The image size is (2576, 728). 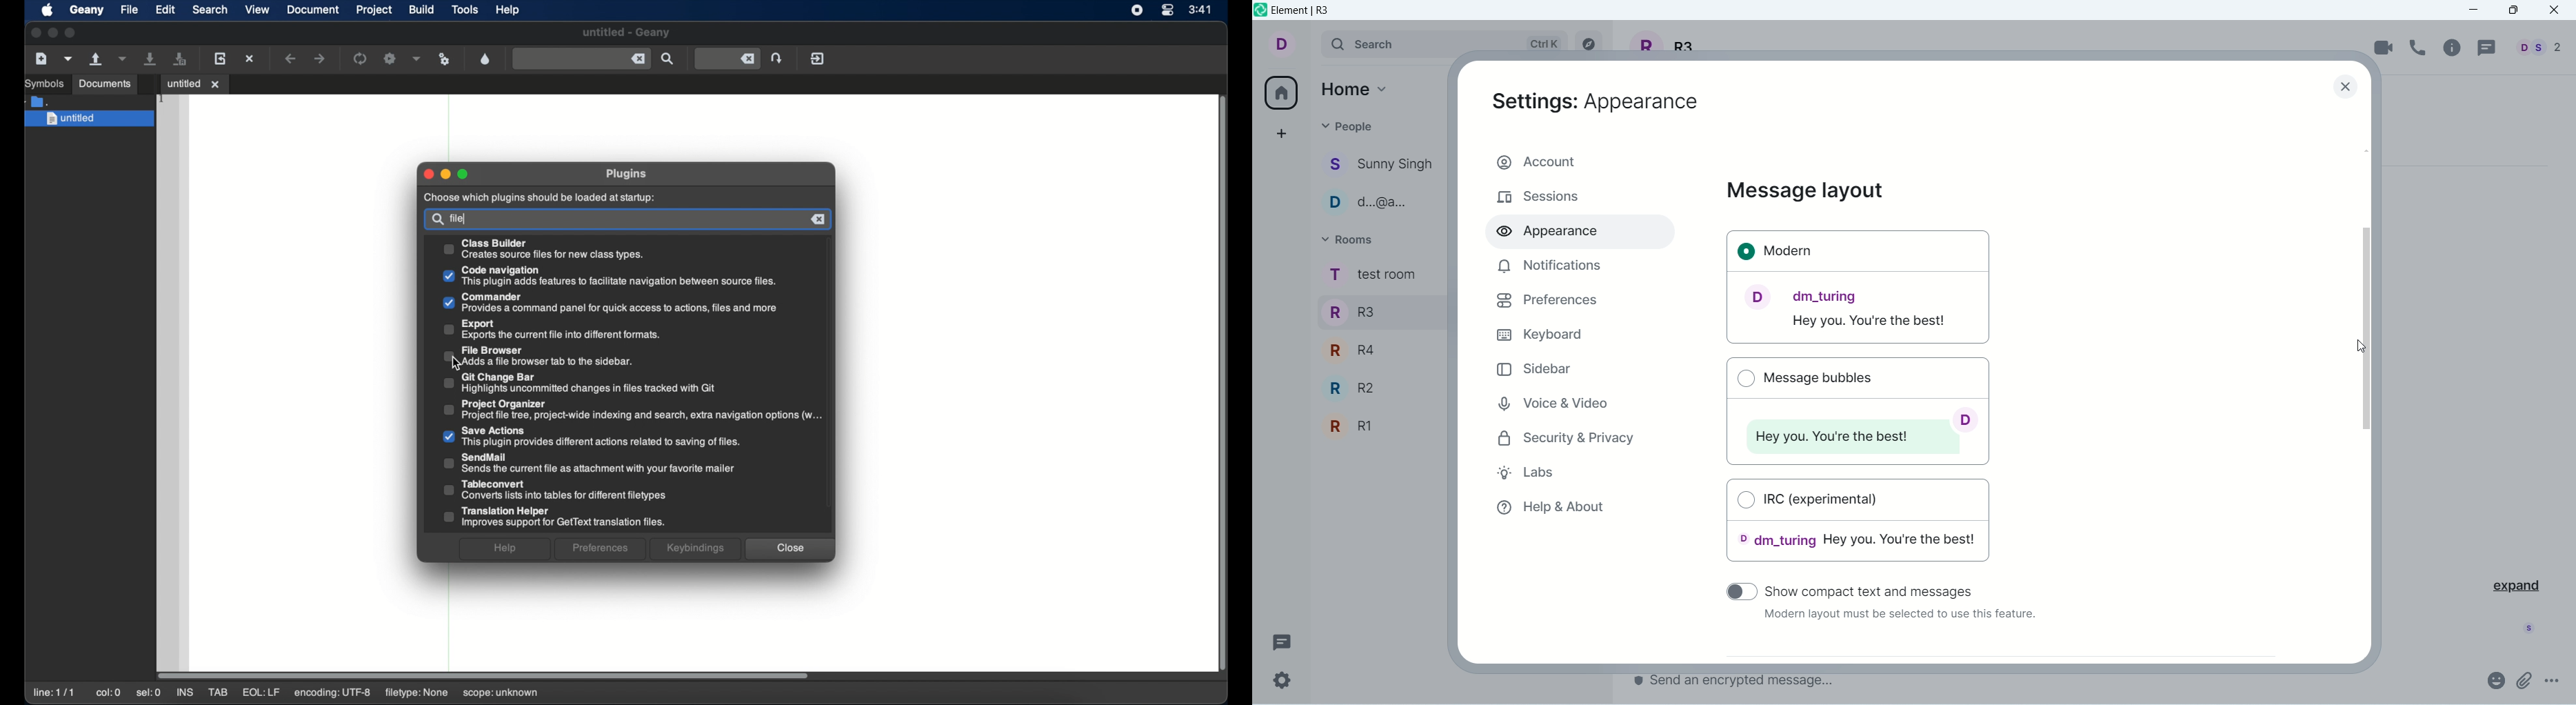 I want to click on notification, so click(x=1547, y=266).